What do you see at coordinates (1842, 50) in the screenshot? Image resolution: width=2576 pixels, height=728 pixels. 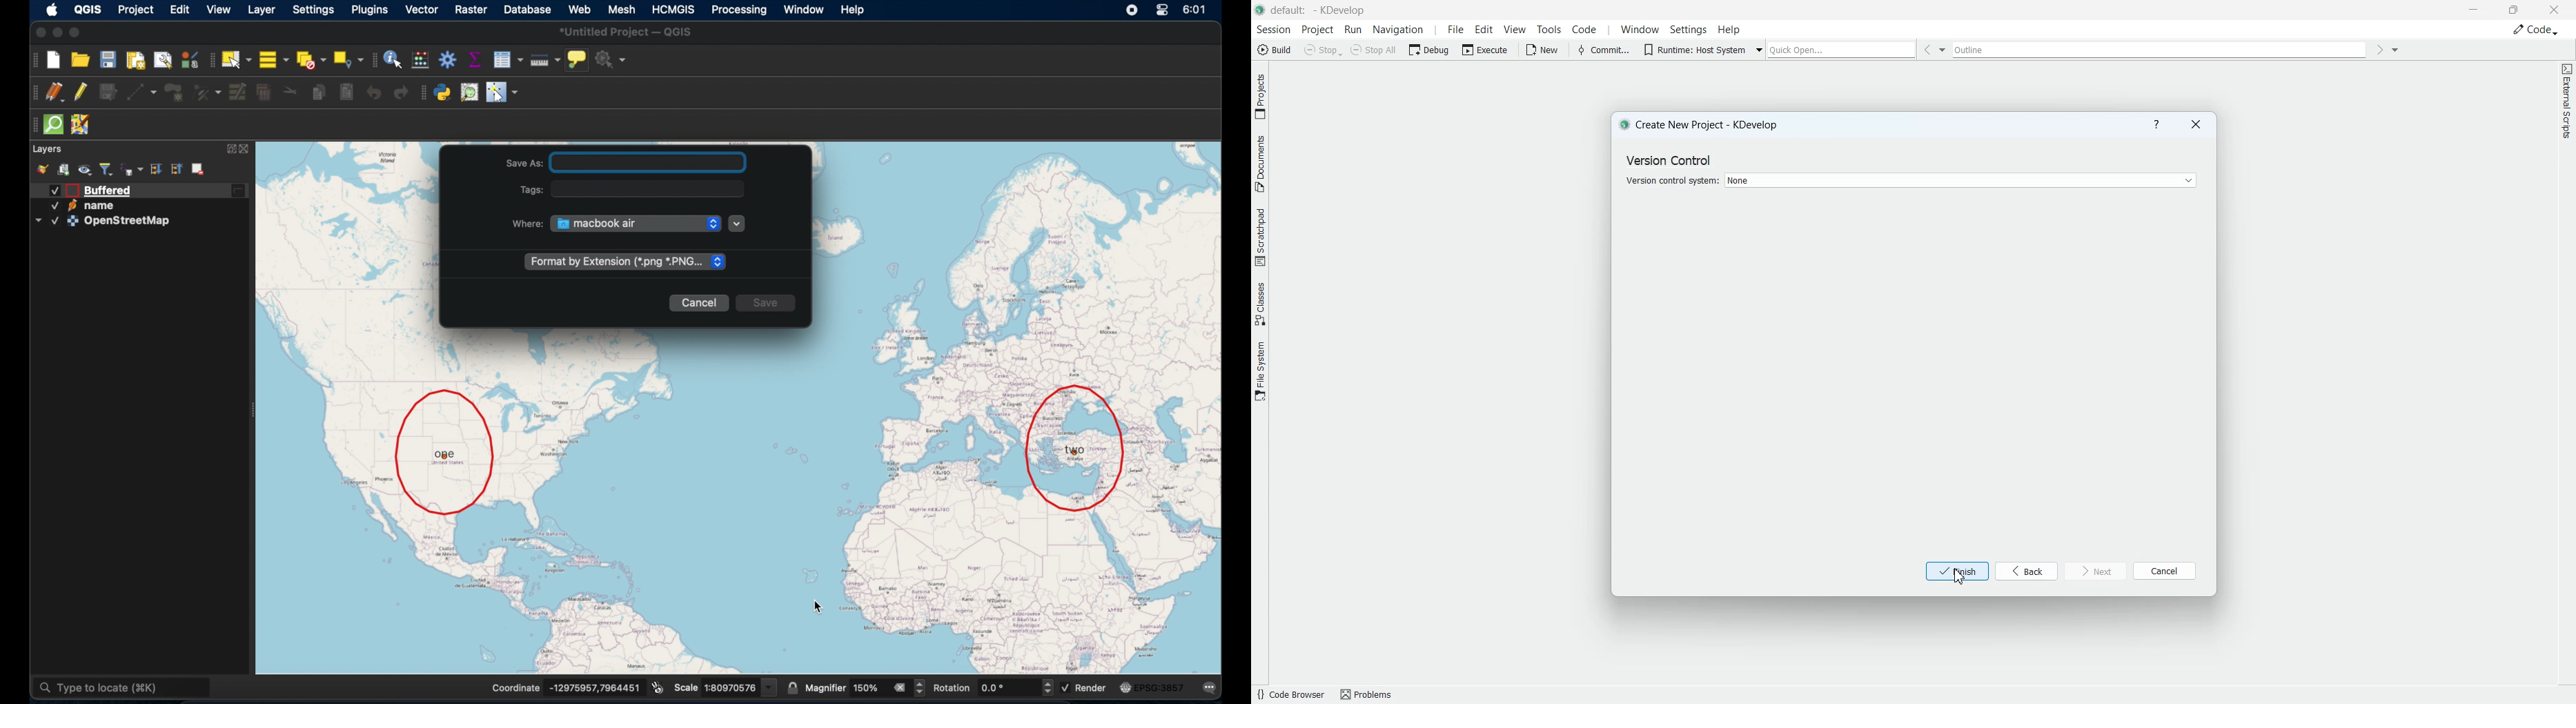 I see `Quick open ` at bounding box center [1842, 50].